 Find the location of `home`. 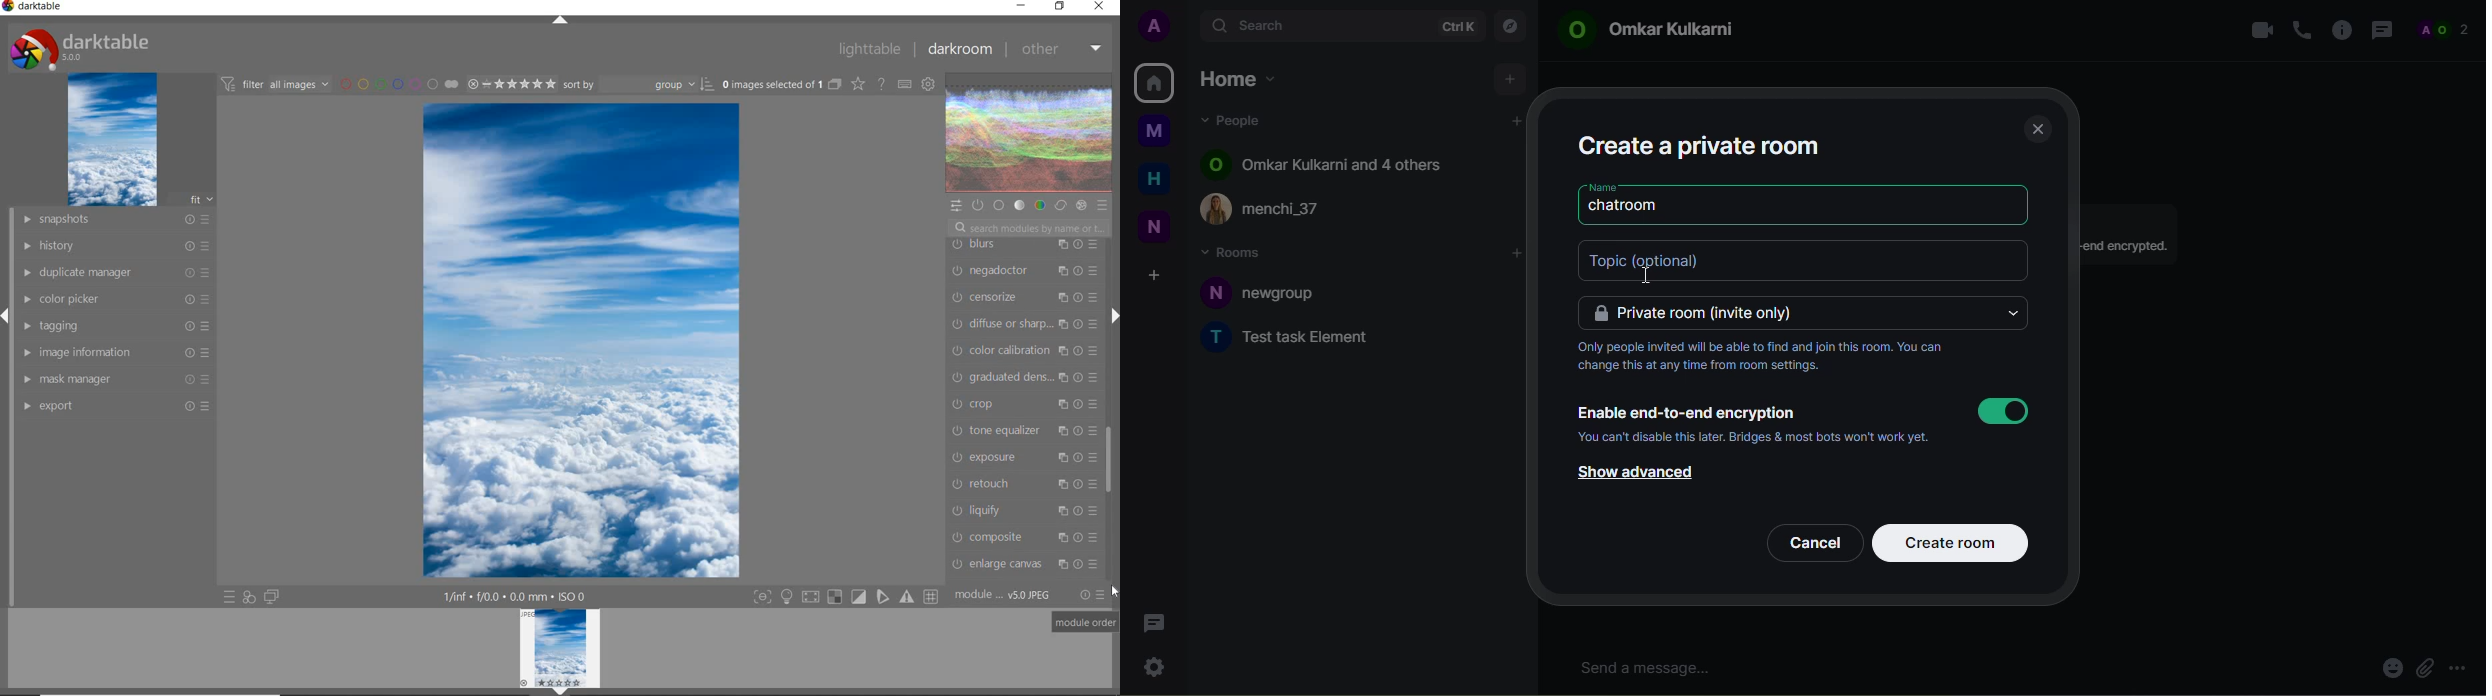

home is located at coordinates (1242, 82).